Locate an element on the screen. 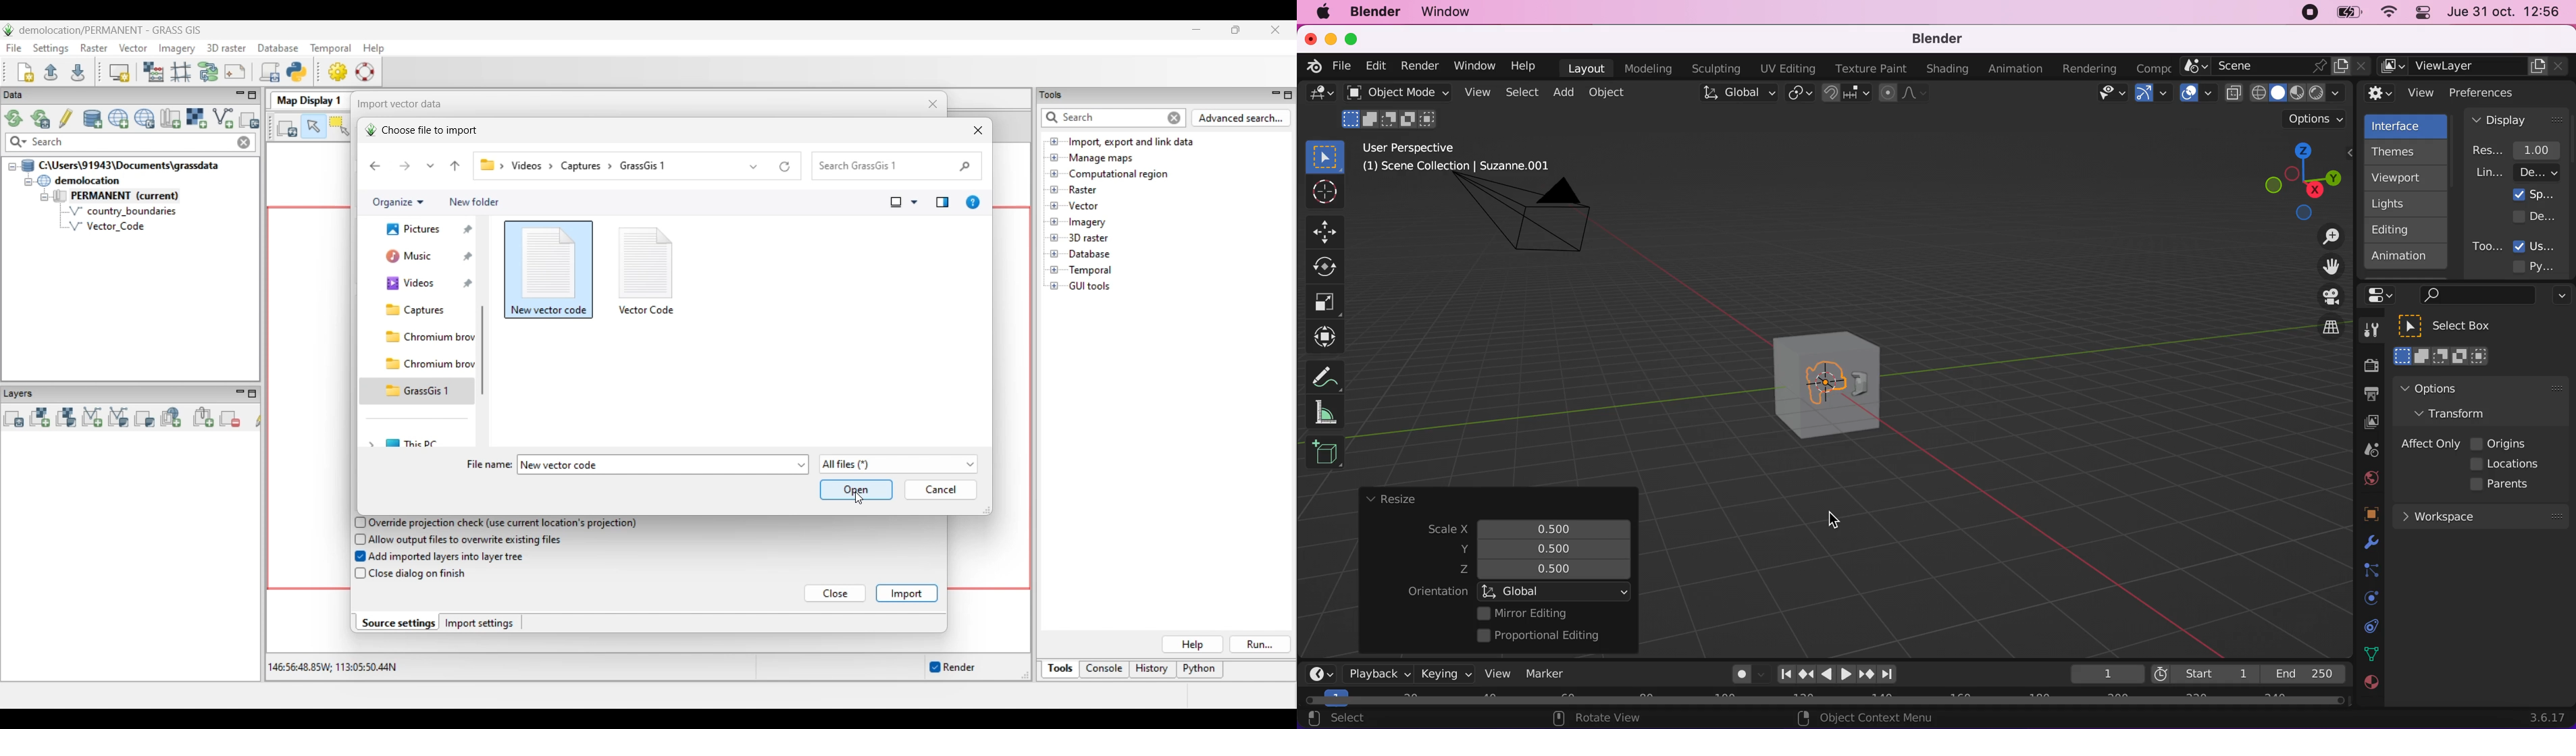  shading is located at coordinates (1948, 70).